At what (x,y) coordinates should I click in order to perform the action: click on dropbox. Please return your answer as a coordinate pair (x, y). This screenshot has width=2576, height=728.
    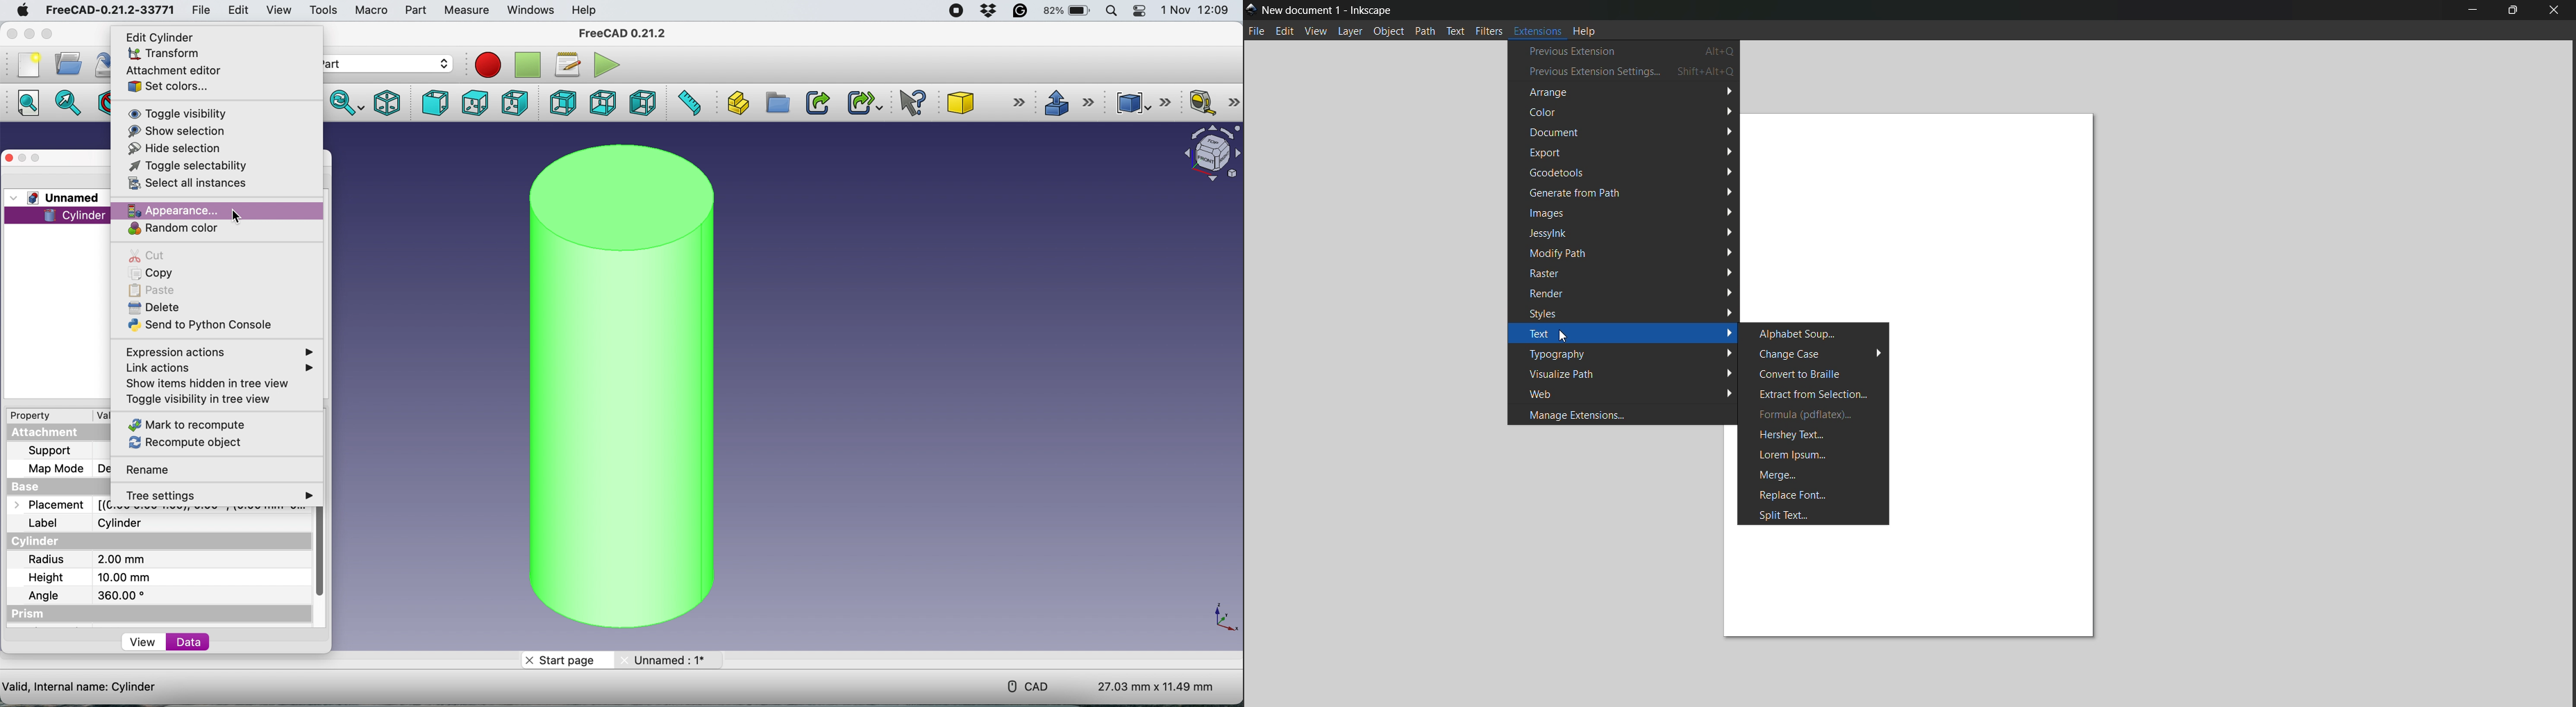
    Looking at the image, I should click on (989, 13).